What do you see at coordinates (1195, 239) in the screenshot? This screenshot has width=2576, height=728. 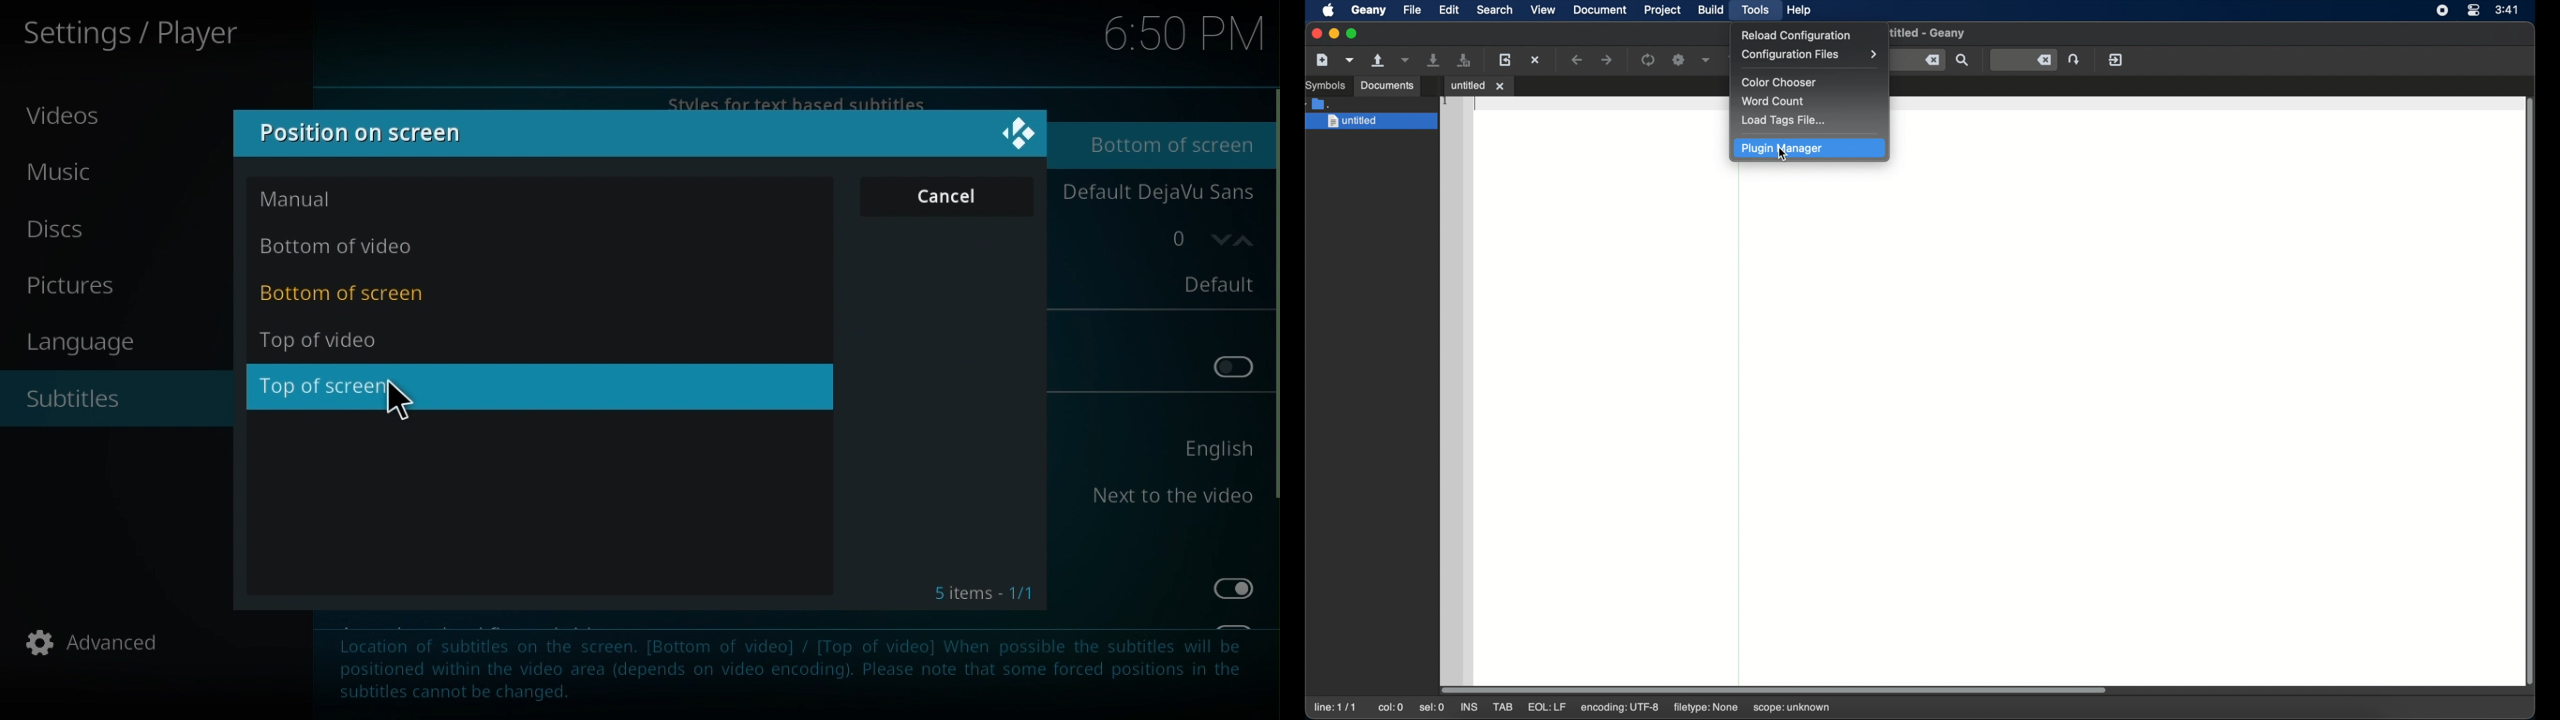 I see `Counter` at bounding box center [1195, 239].